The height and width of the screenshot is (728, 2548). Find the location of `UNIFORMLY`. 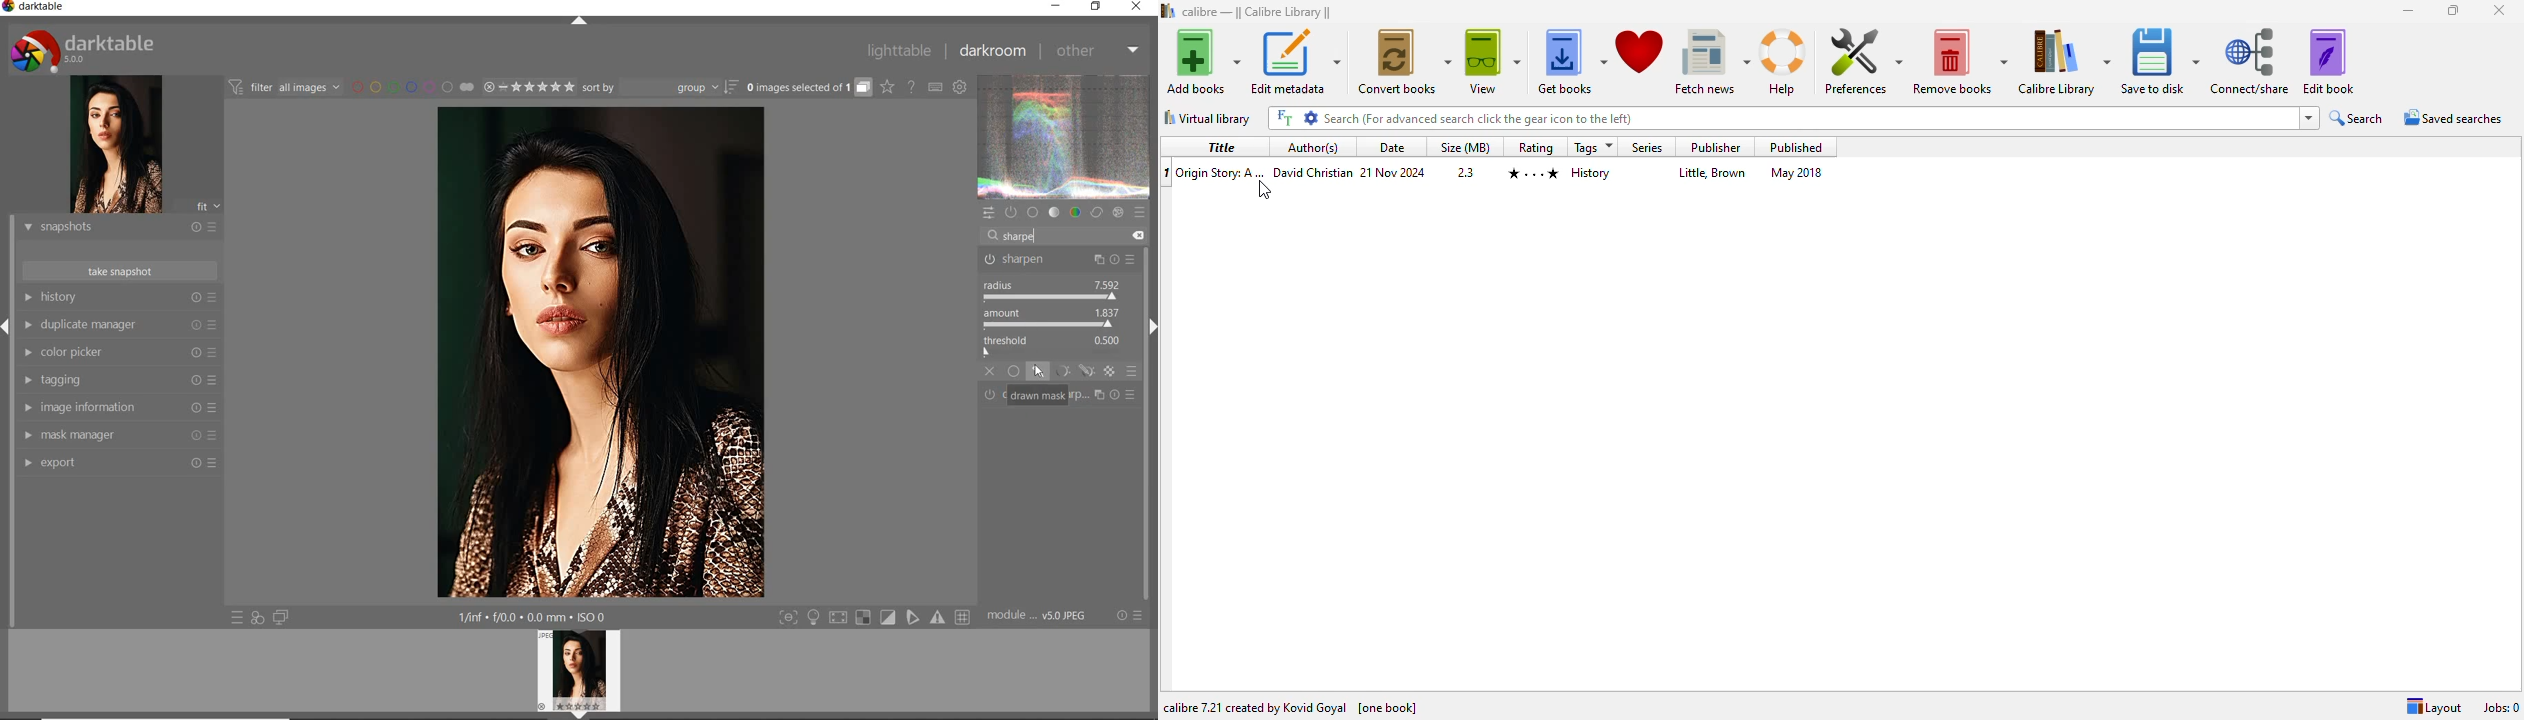

UNIFORMLY is located at coordinates (1014, 372).